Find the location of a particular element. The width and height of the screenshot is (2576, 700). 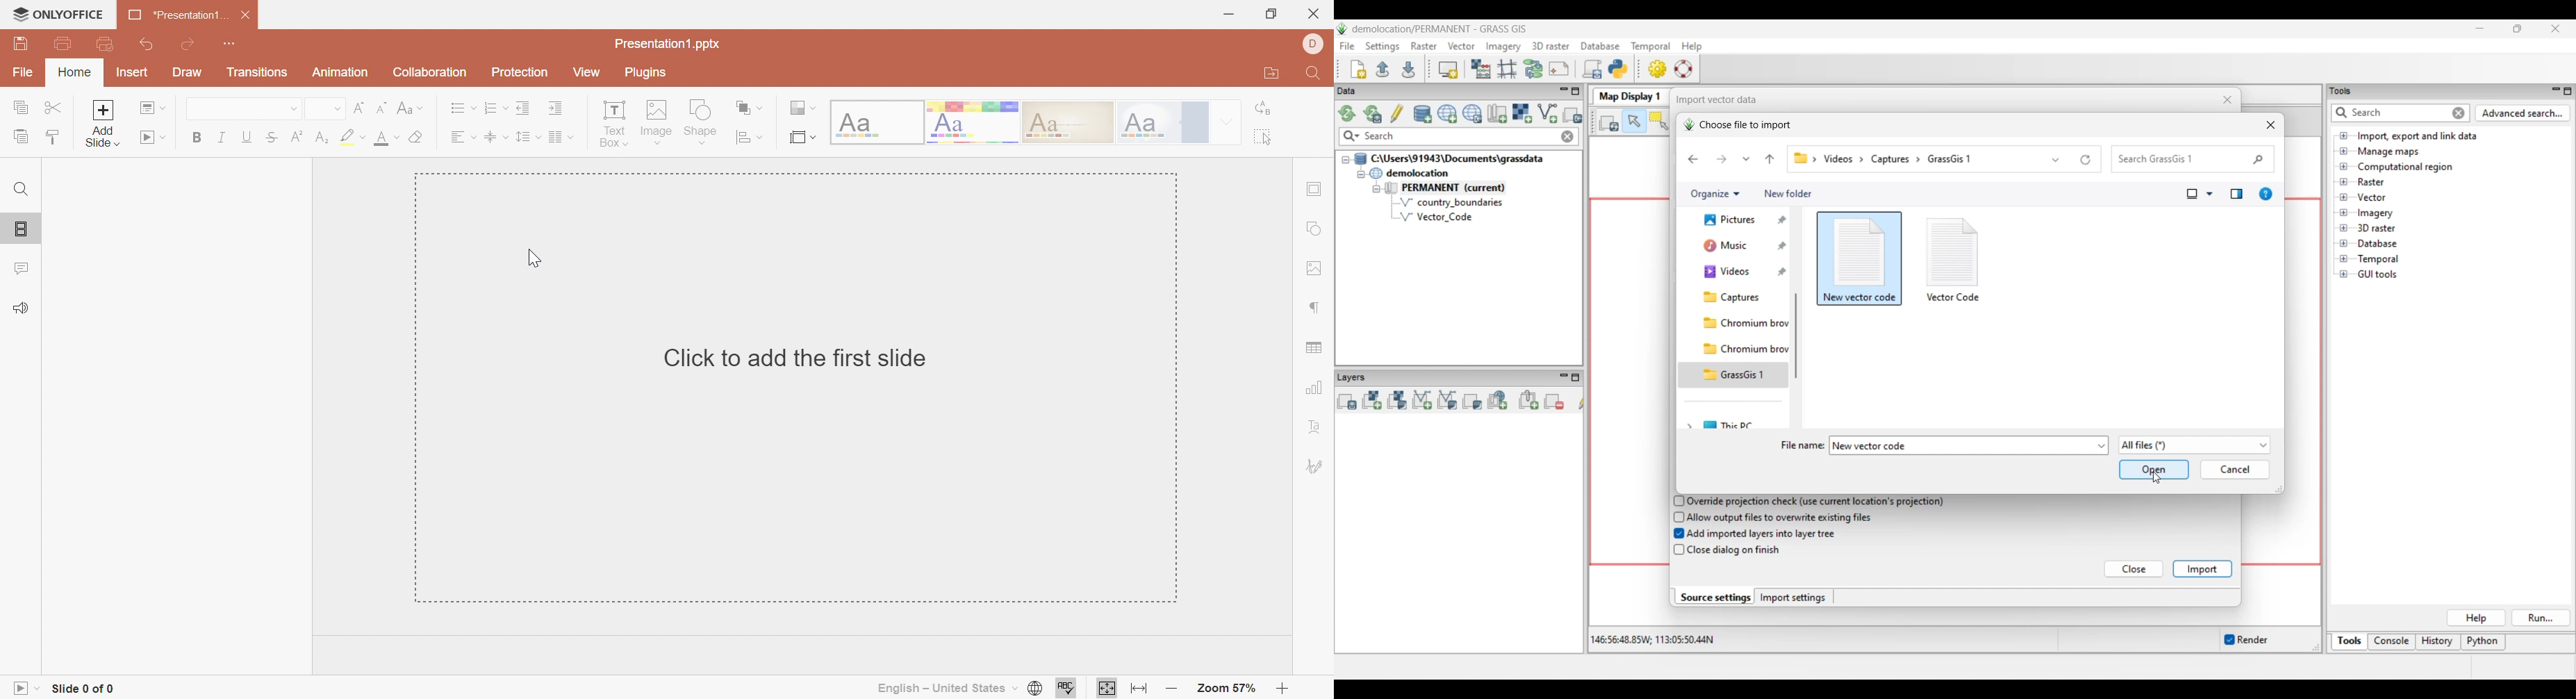

Fit to slide is located at coordinates (1105, 687).